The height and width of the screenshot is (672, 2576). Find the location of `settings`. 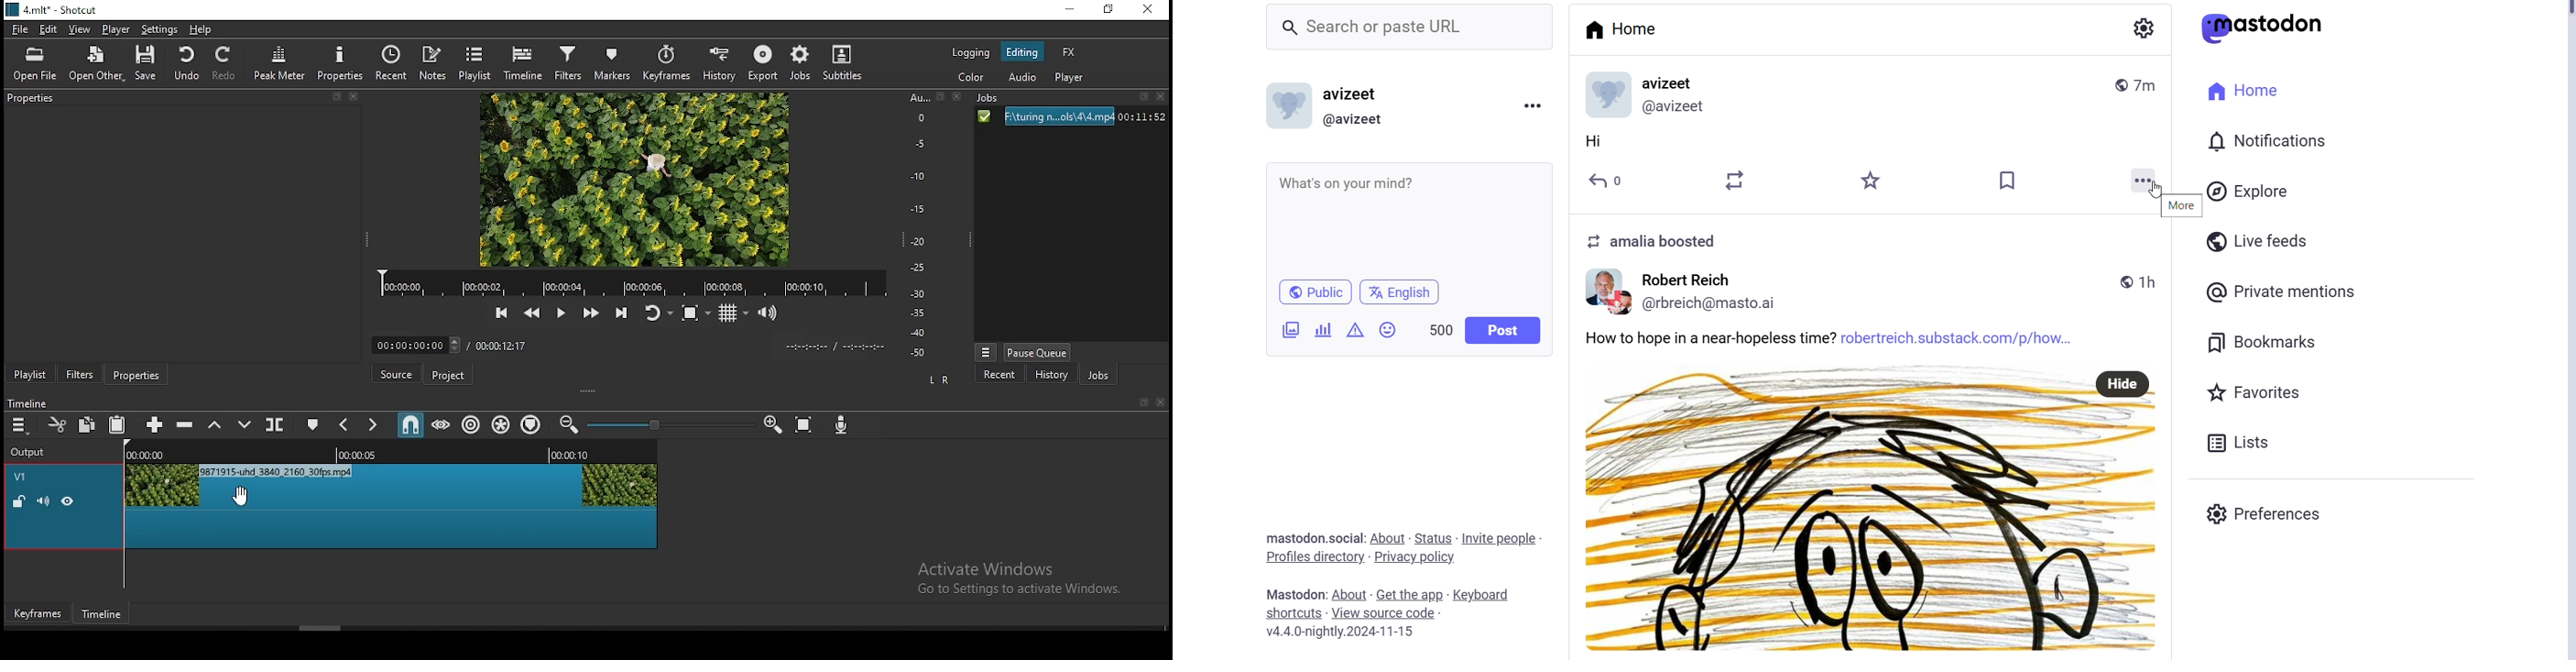

settings is located at coordinates (160, 29).